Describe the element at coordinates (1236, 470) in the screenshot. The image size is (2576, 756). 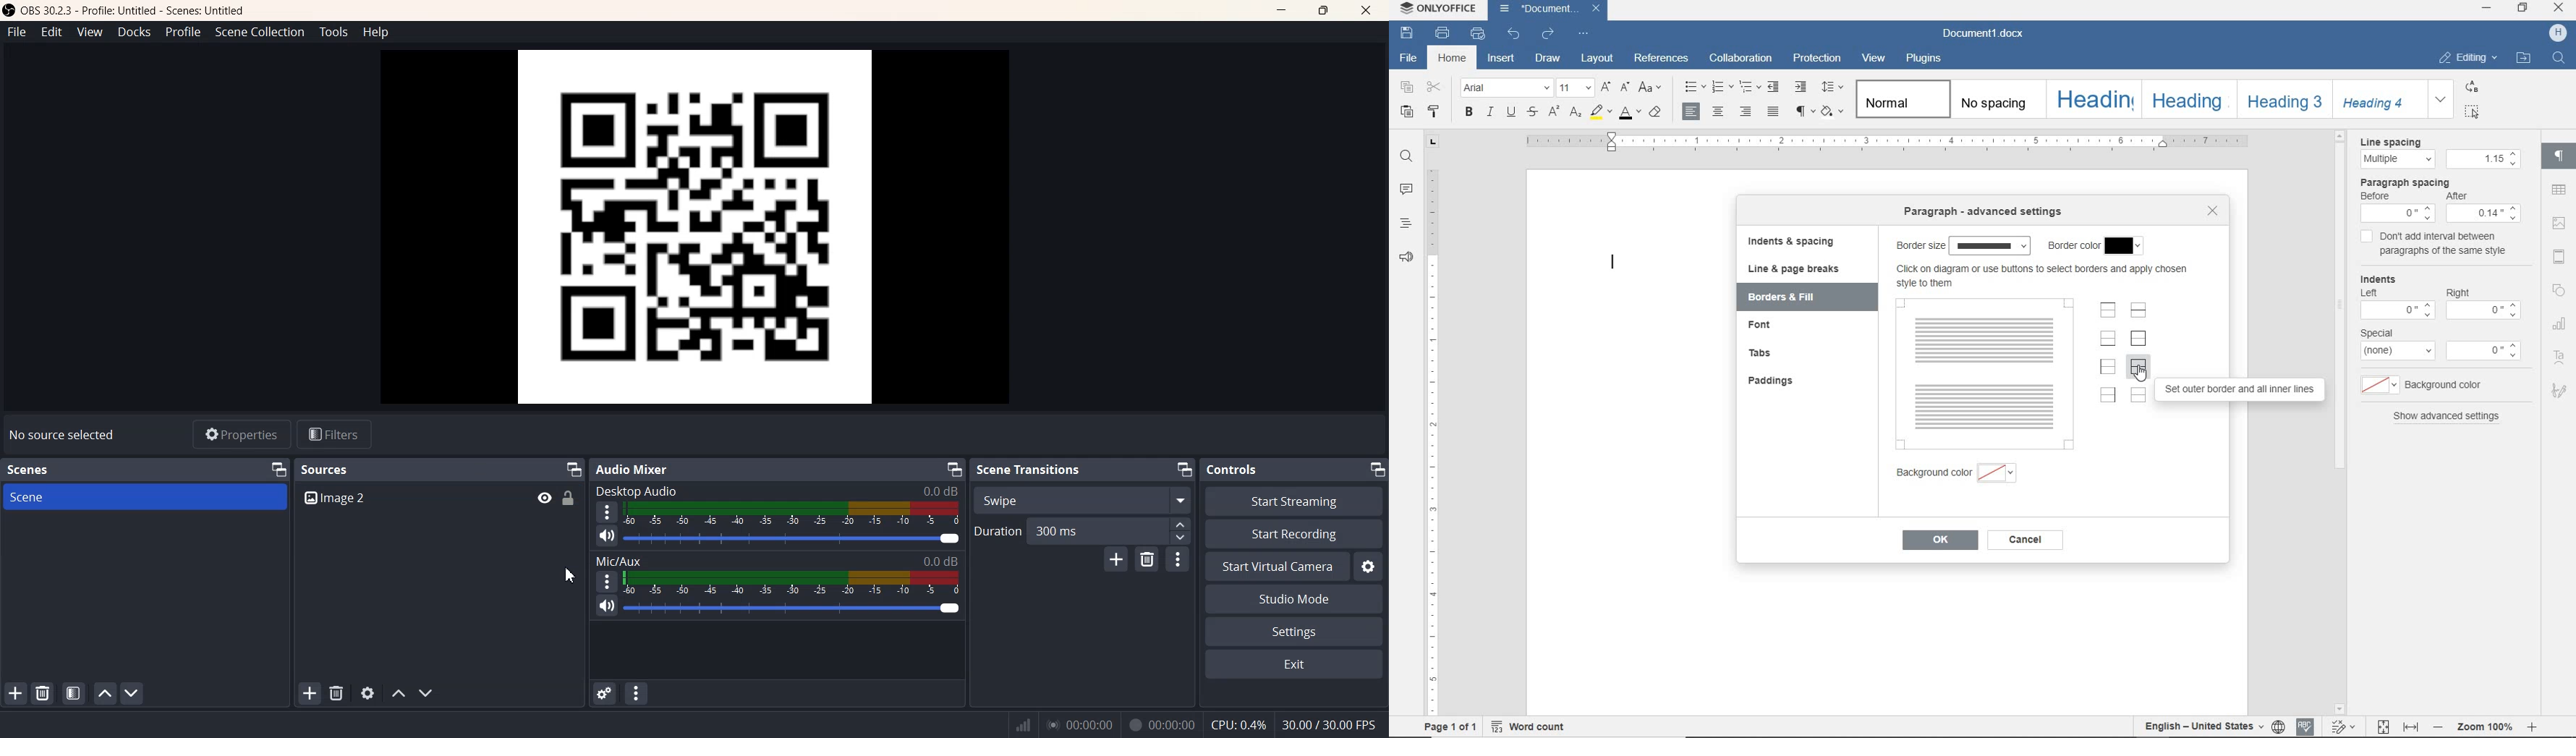
I see `Control` at that location.